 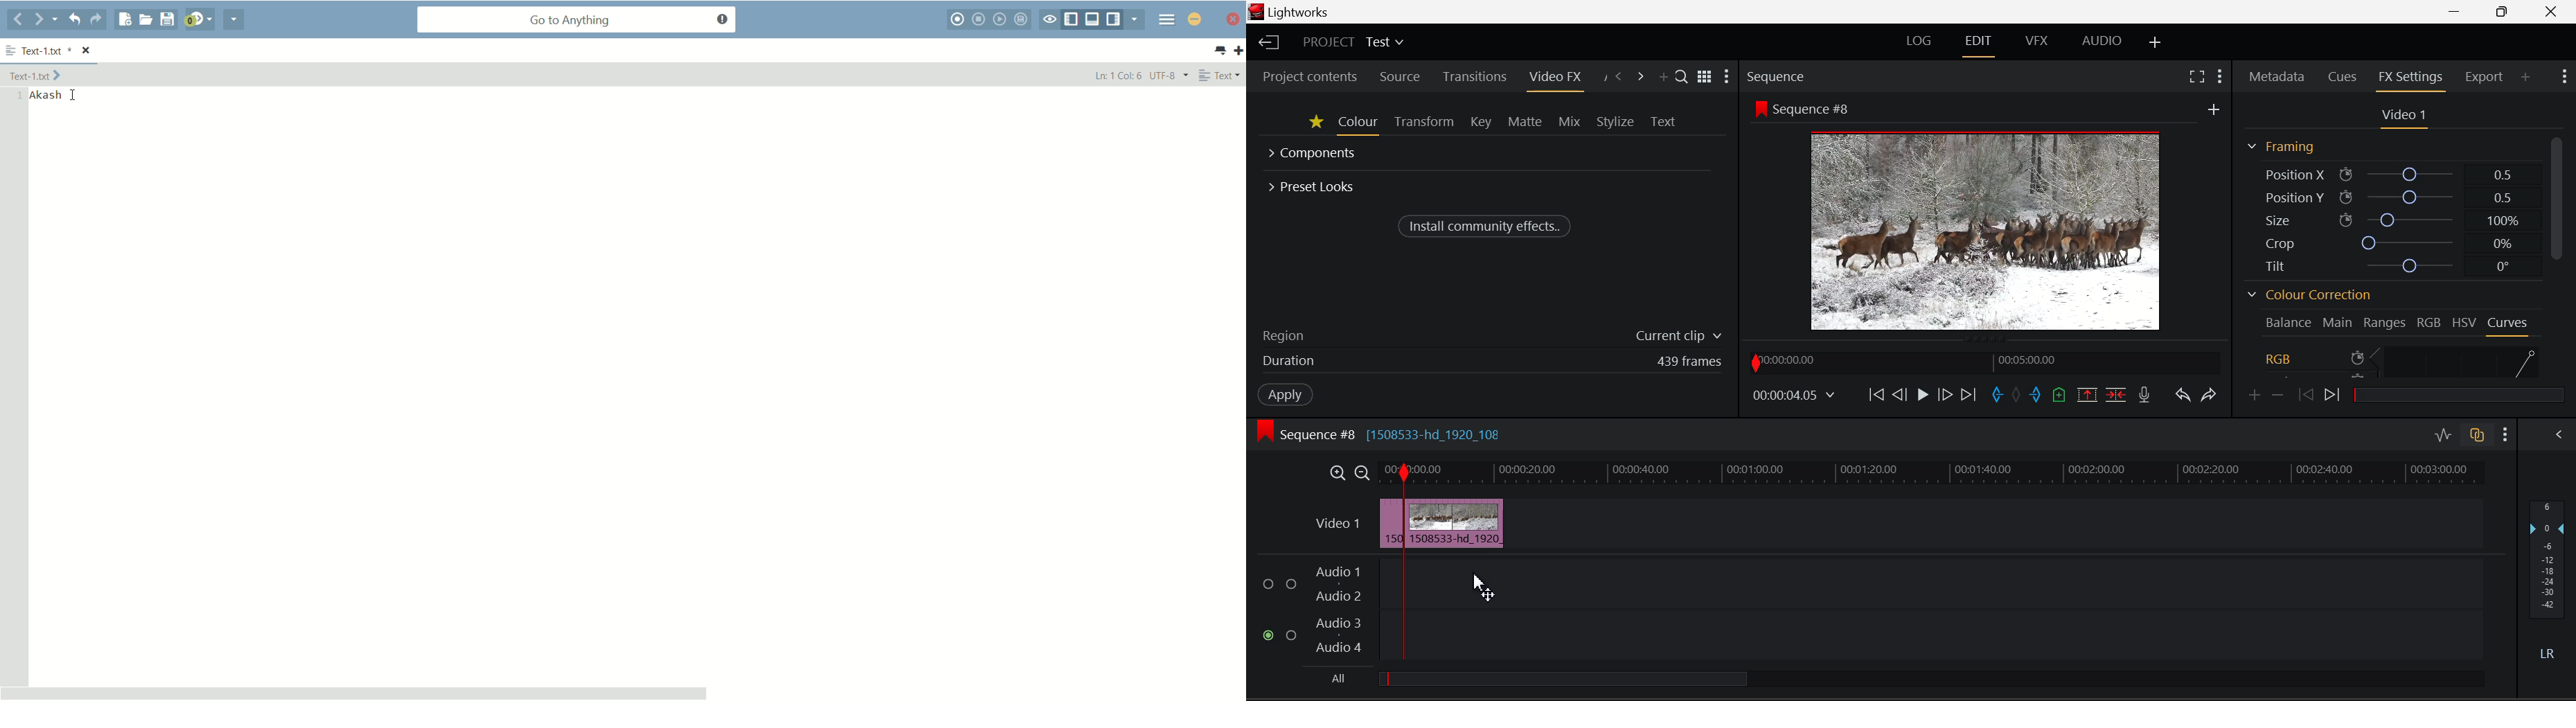 What do you see at coordinates (2207, 395) in the screenshot?
I see `Redo` at bounding box center [2207, 395].